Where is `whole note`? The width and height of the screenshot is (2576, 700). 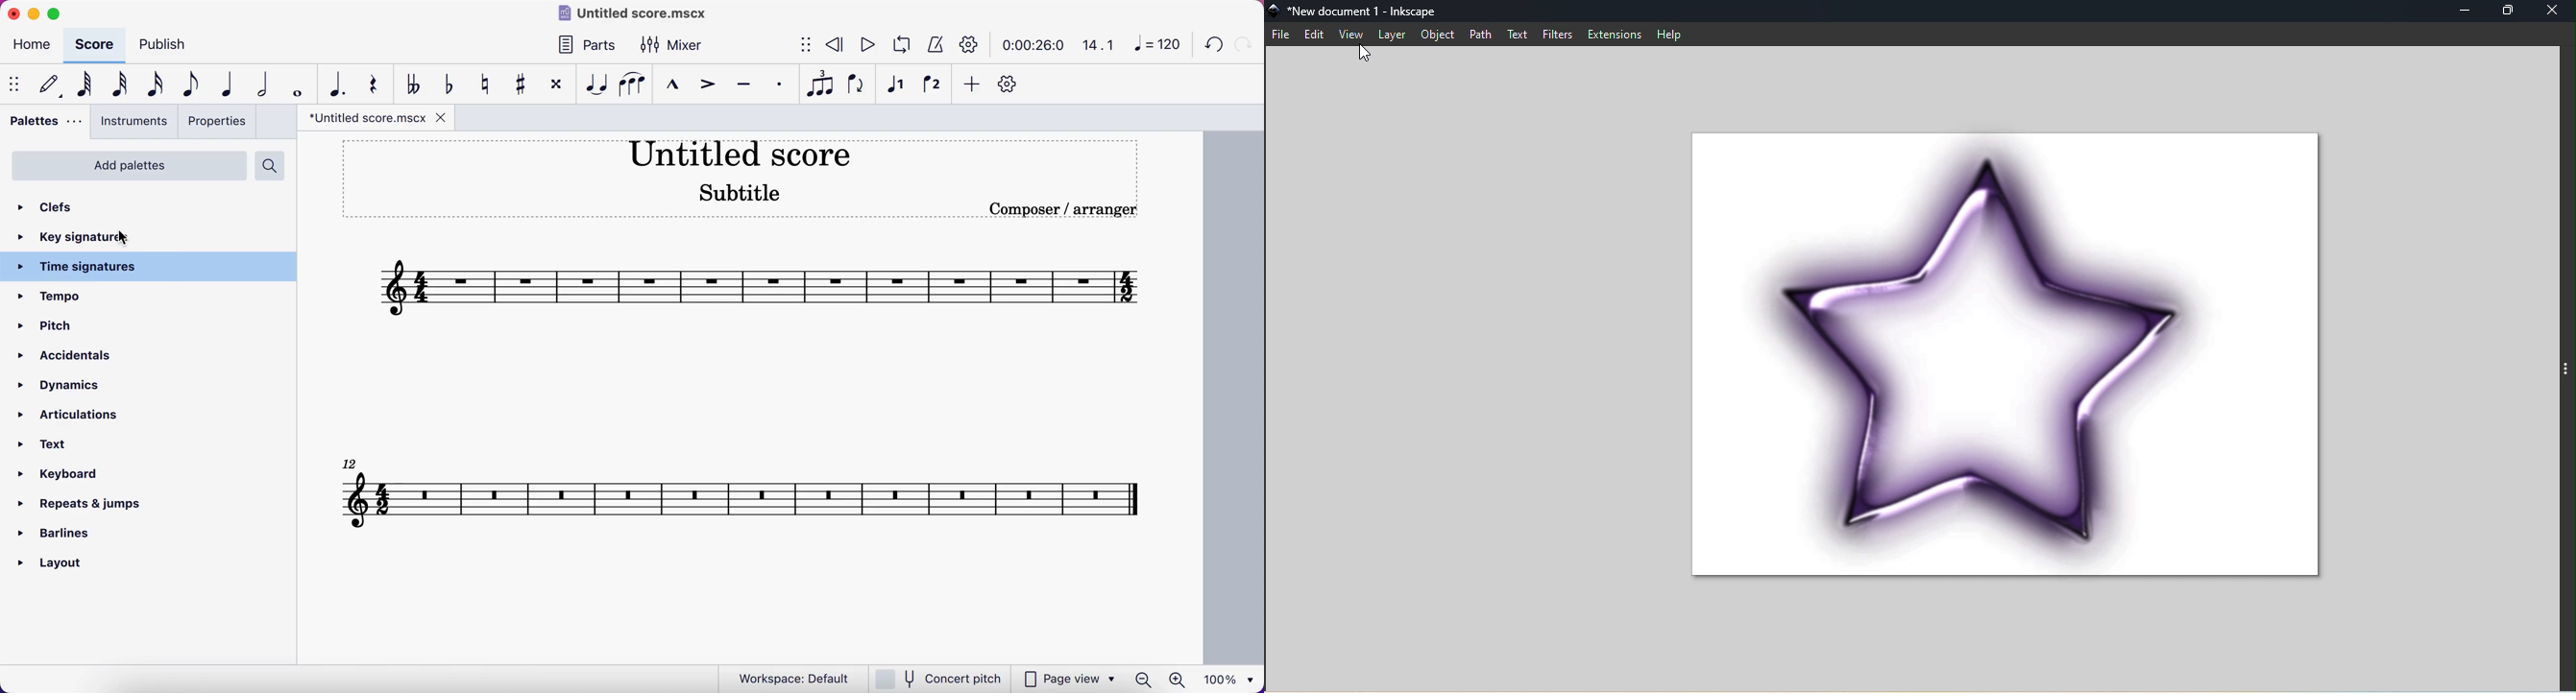
whole note is located at coordinates (299, 81).